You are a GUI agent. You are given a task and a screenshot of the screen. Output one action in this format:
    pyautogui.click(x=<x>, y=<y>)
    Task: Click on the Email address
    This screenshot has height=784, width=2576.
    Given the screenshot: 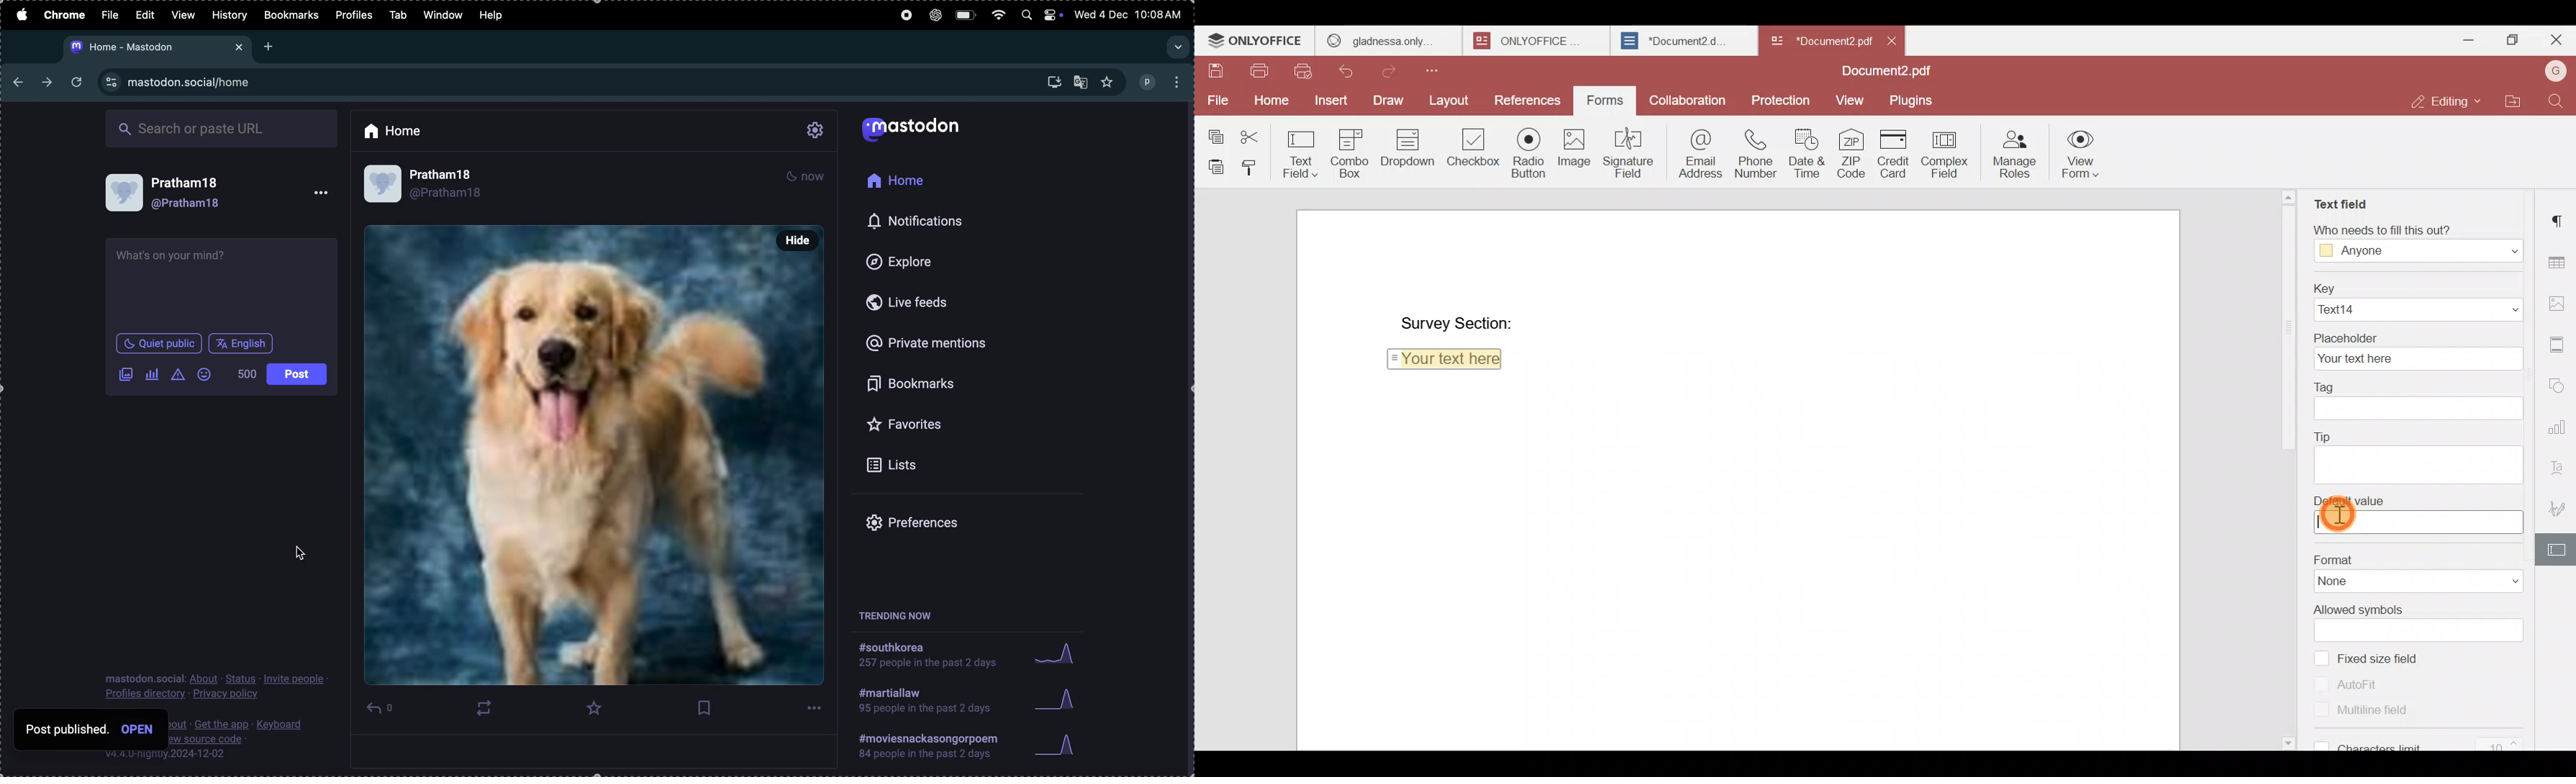 What is the action you would take?
    pyautogui.click(x=1698, y=152)
    